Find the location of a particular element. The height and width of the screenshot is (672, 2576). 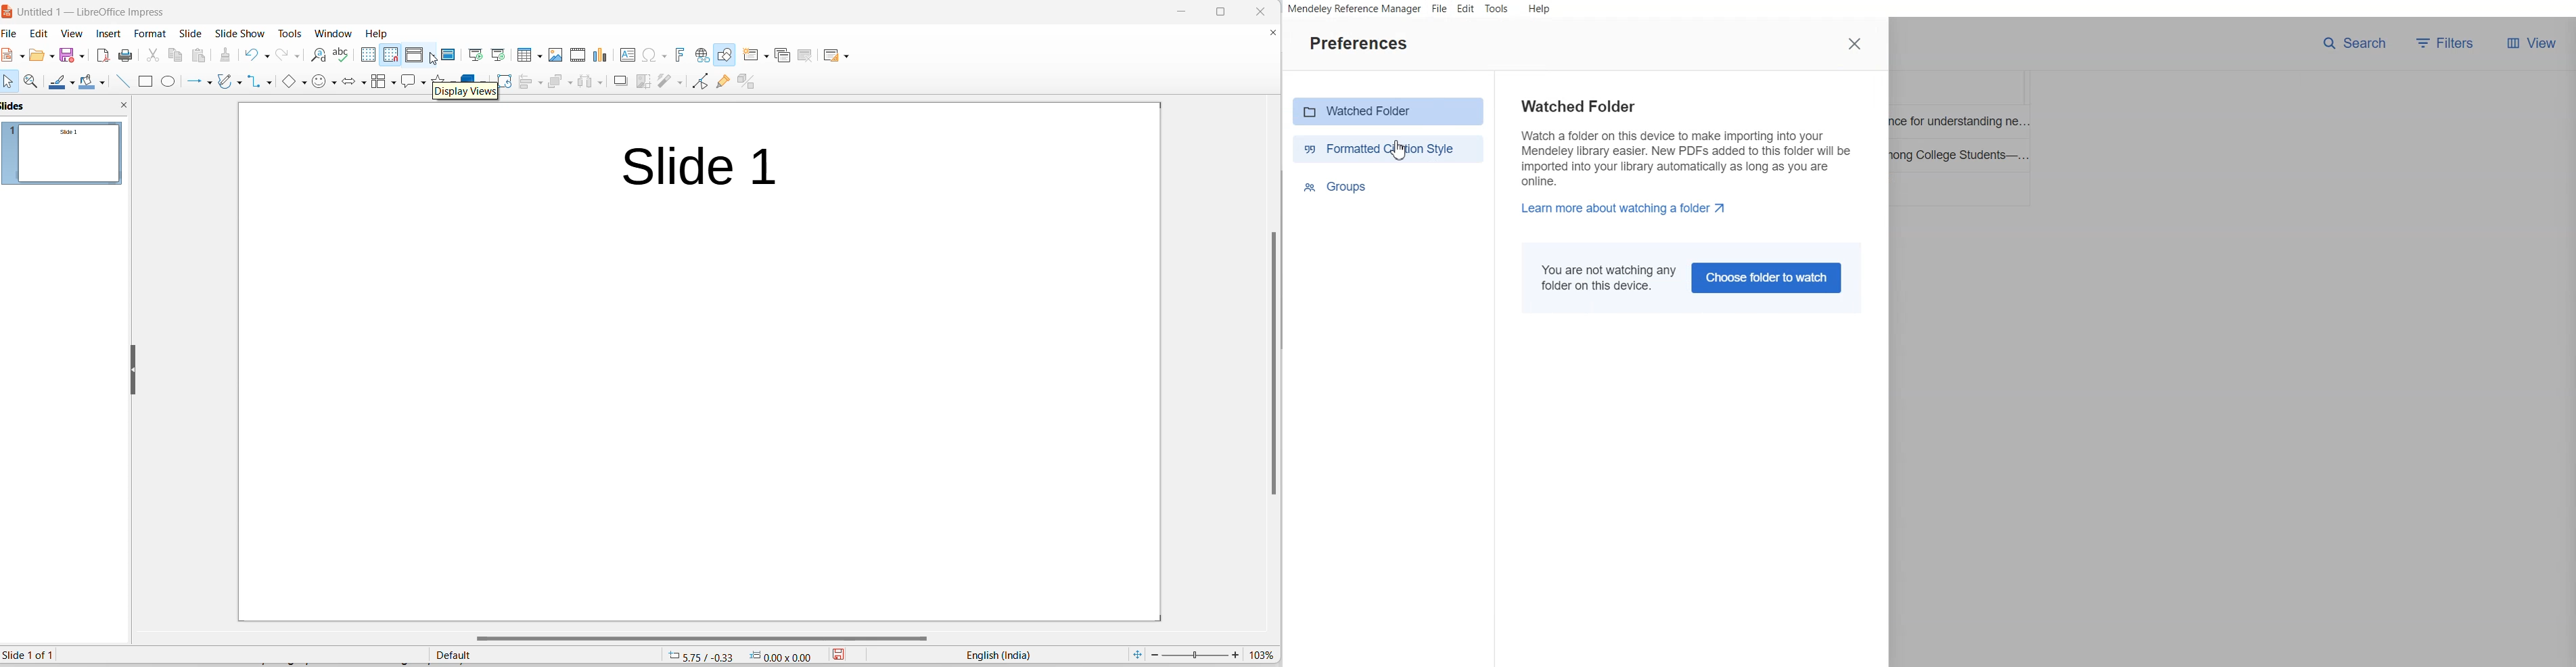

cut is located at coordinates (153, 55).